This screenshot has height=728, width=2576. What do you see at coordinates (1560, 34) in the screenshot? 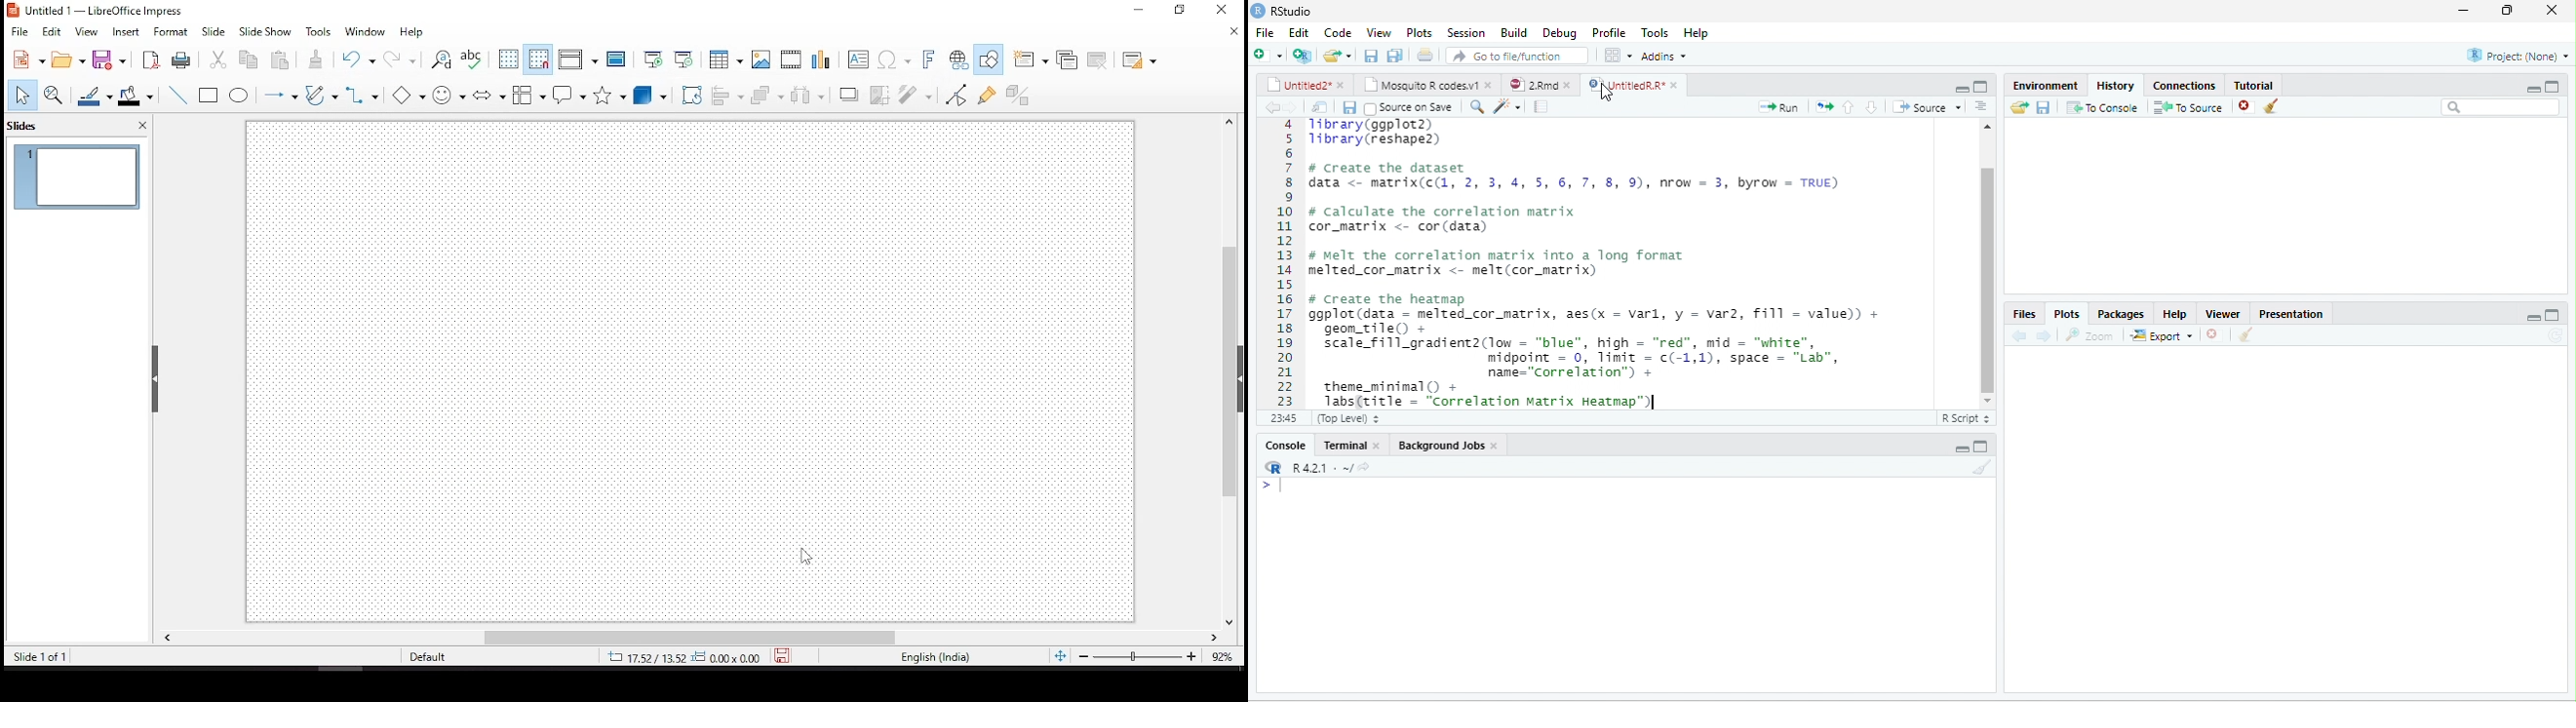
I see `debug` at bounding box center [1560, 34].